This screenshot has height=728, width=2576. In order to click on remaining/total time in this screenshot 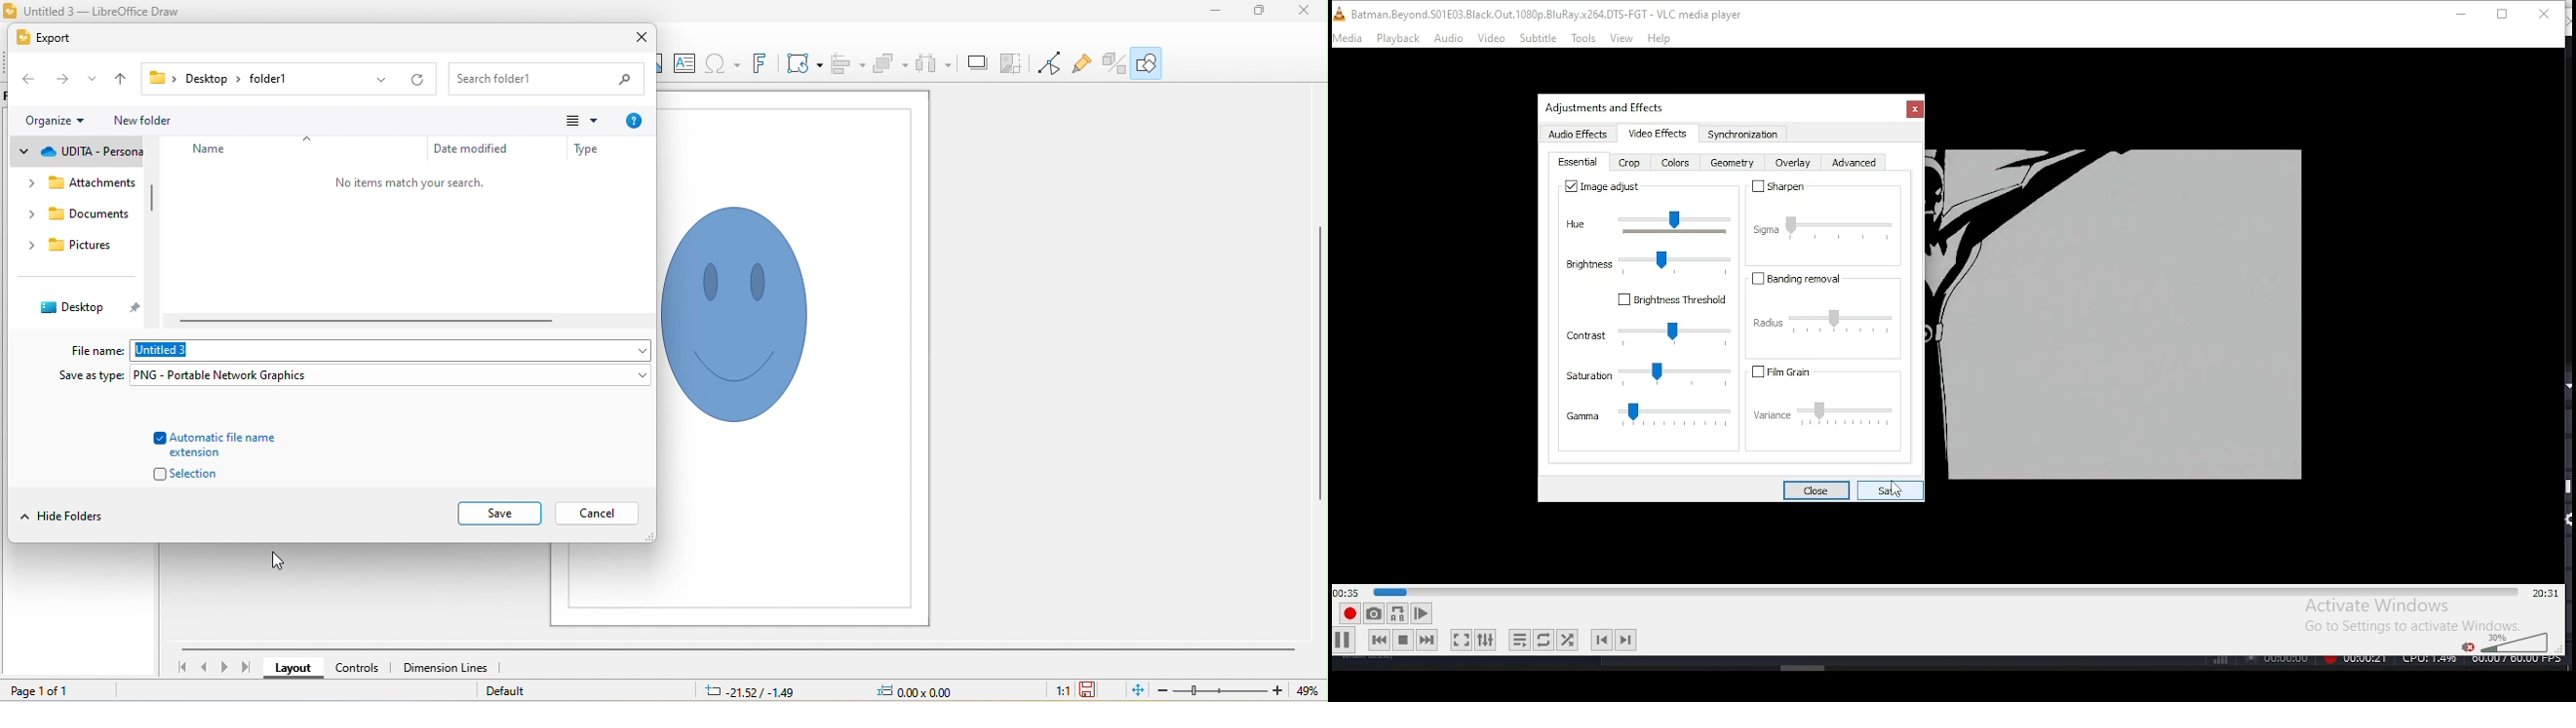, I will do `click(2545, 593)`.